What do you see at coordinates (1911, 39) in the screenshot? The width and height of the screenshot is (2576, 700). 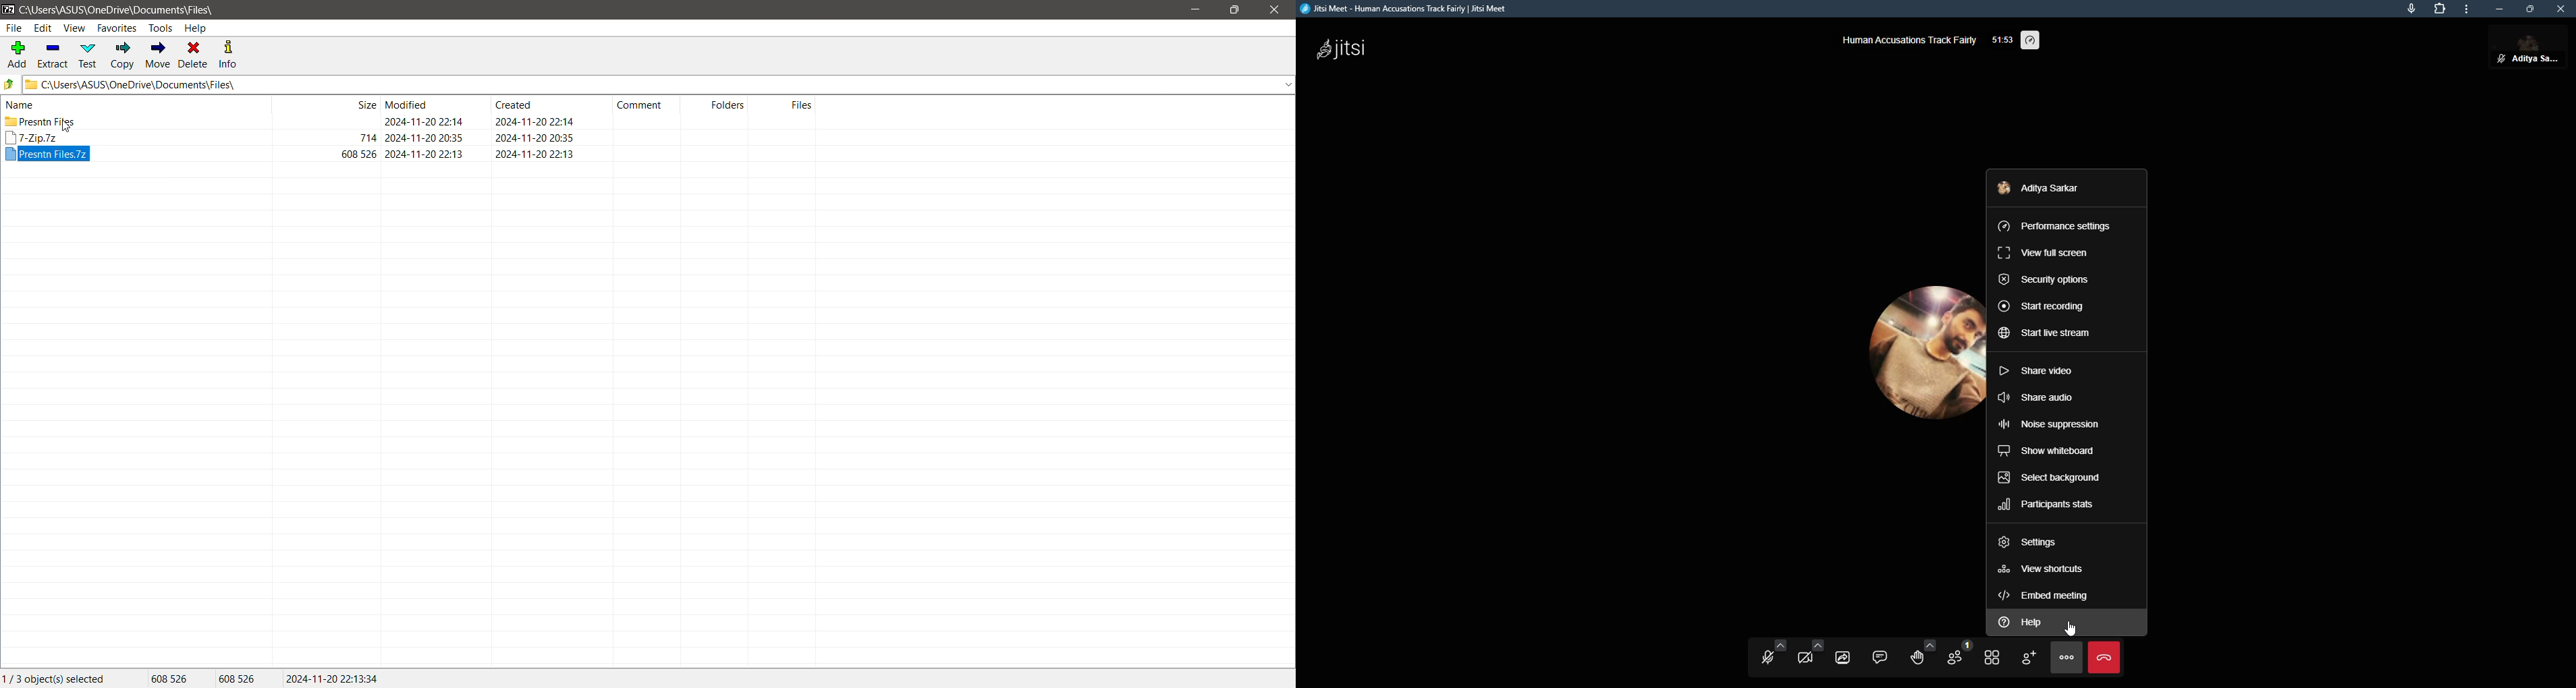 I see `human accusations track fairly` at bounding box center [1911, 39].